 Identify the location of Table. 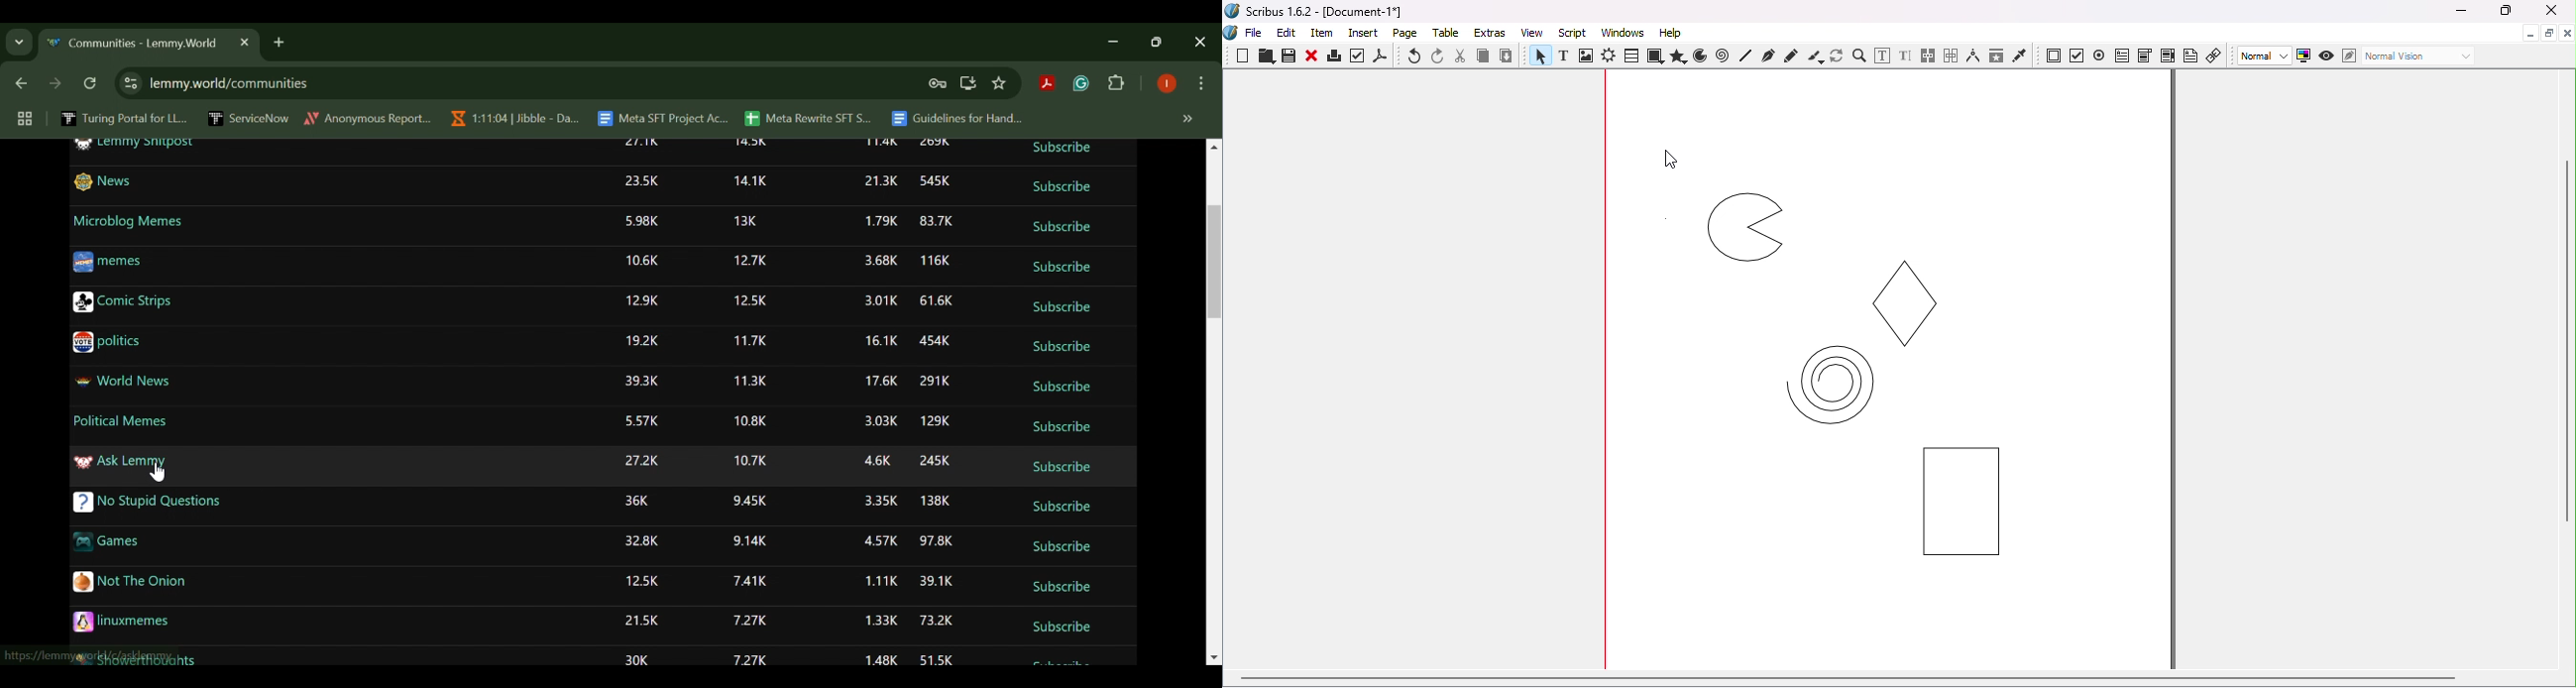
(1449, 34).